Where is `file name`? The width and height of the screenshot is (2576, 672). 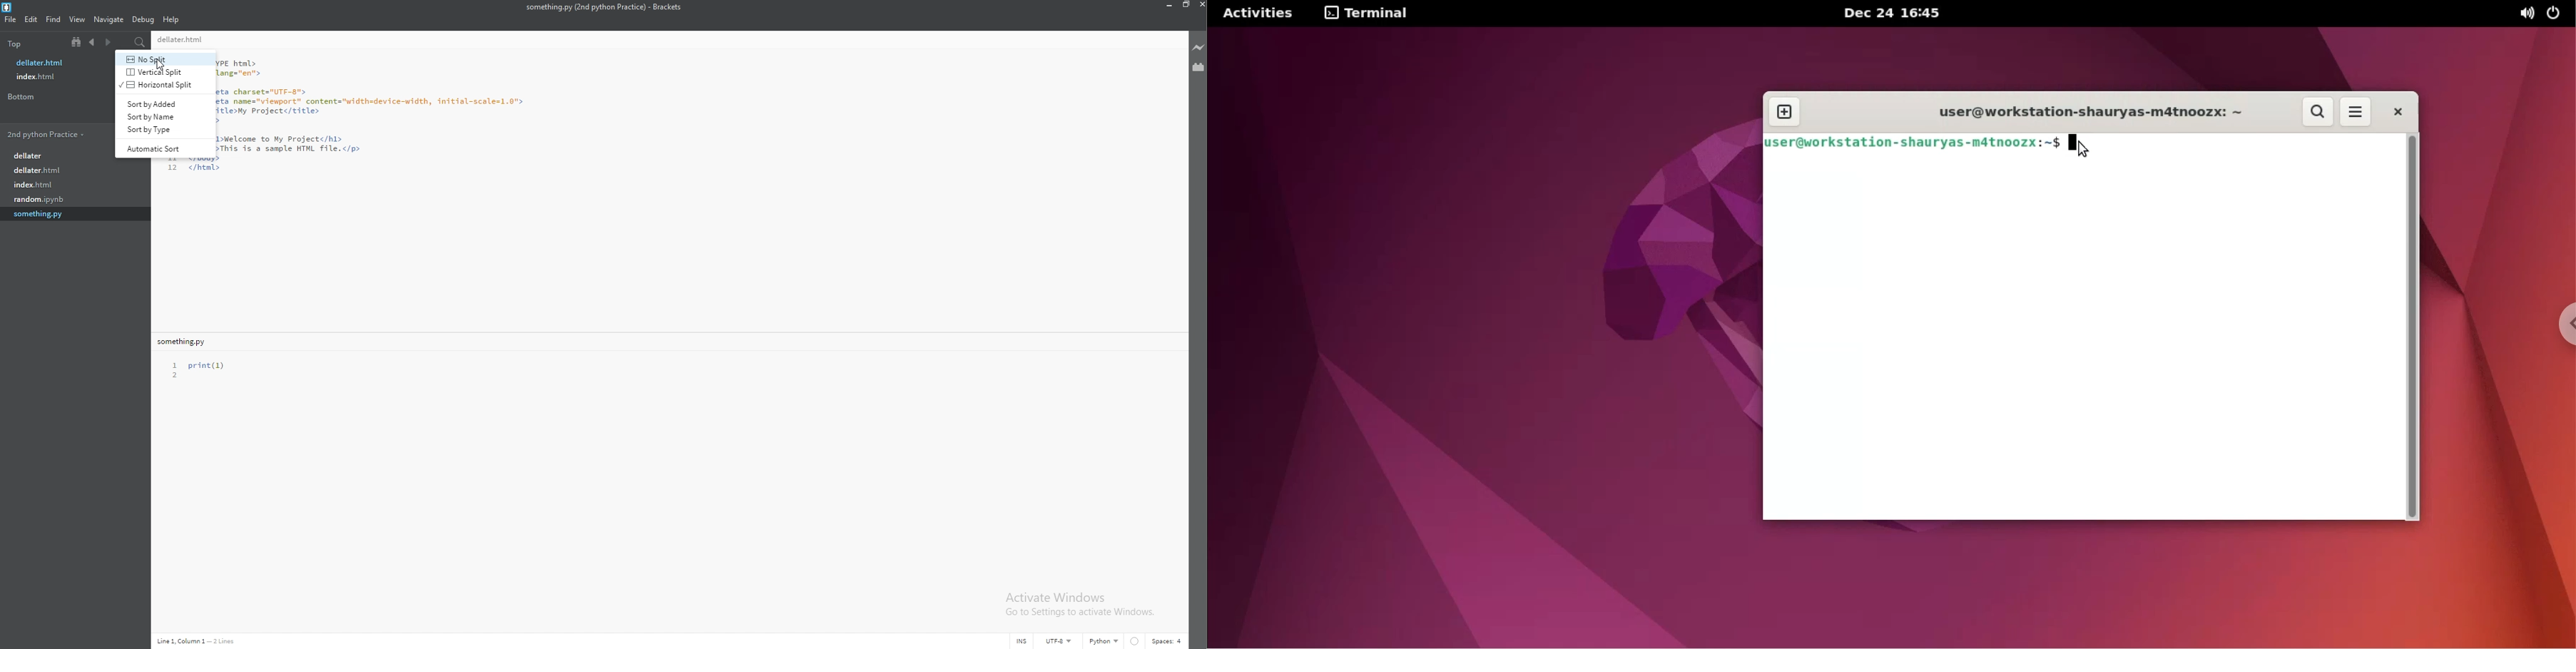
file name is located at coordinates (604, 7).